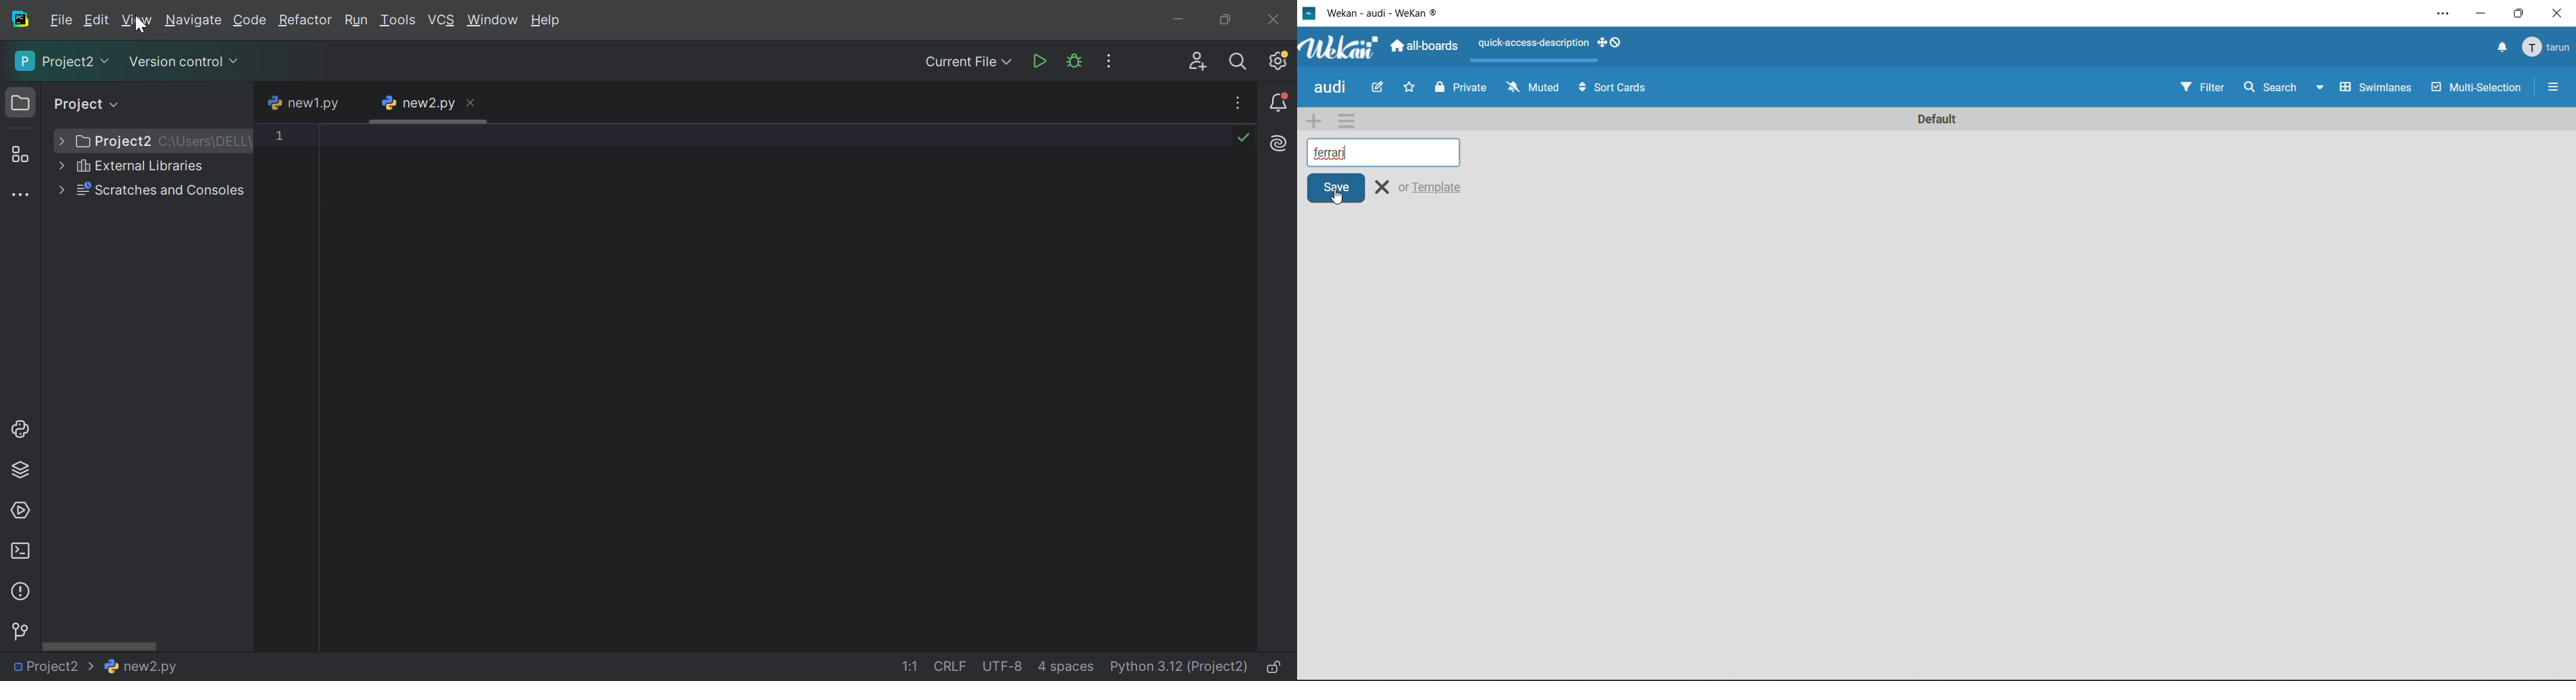 This screenshot has height=700, width=2576. Describe the element at coordinates (493, 20) in the screenshot. I see `Windows` at that location.